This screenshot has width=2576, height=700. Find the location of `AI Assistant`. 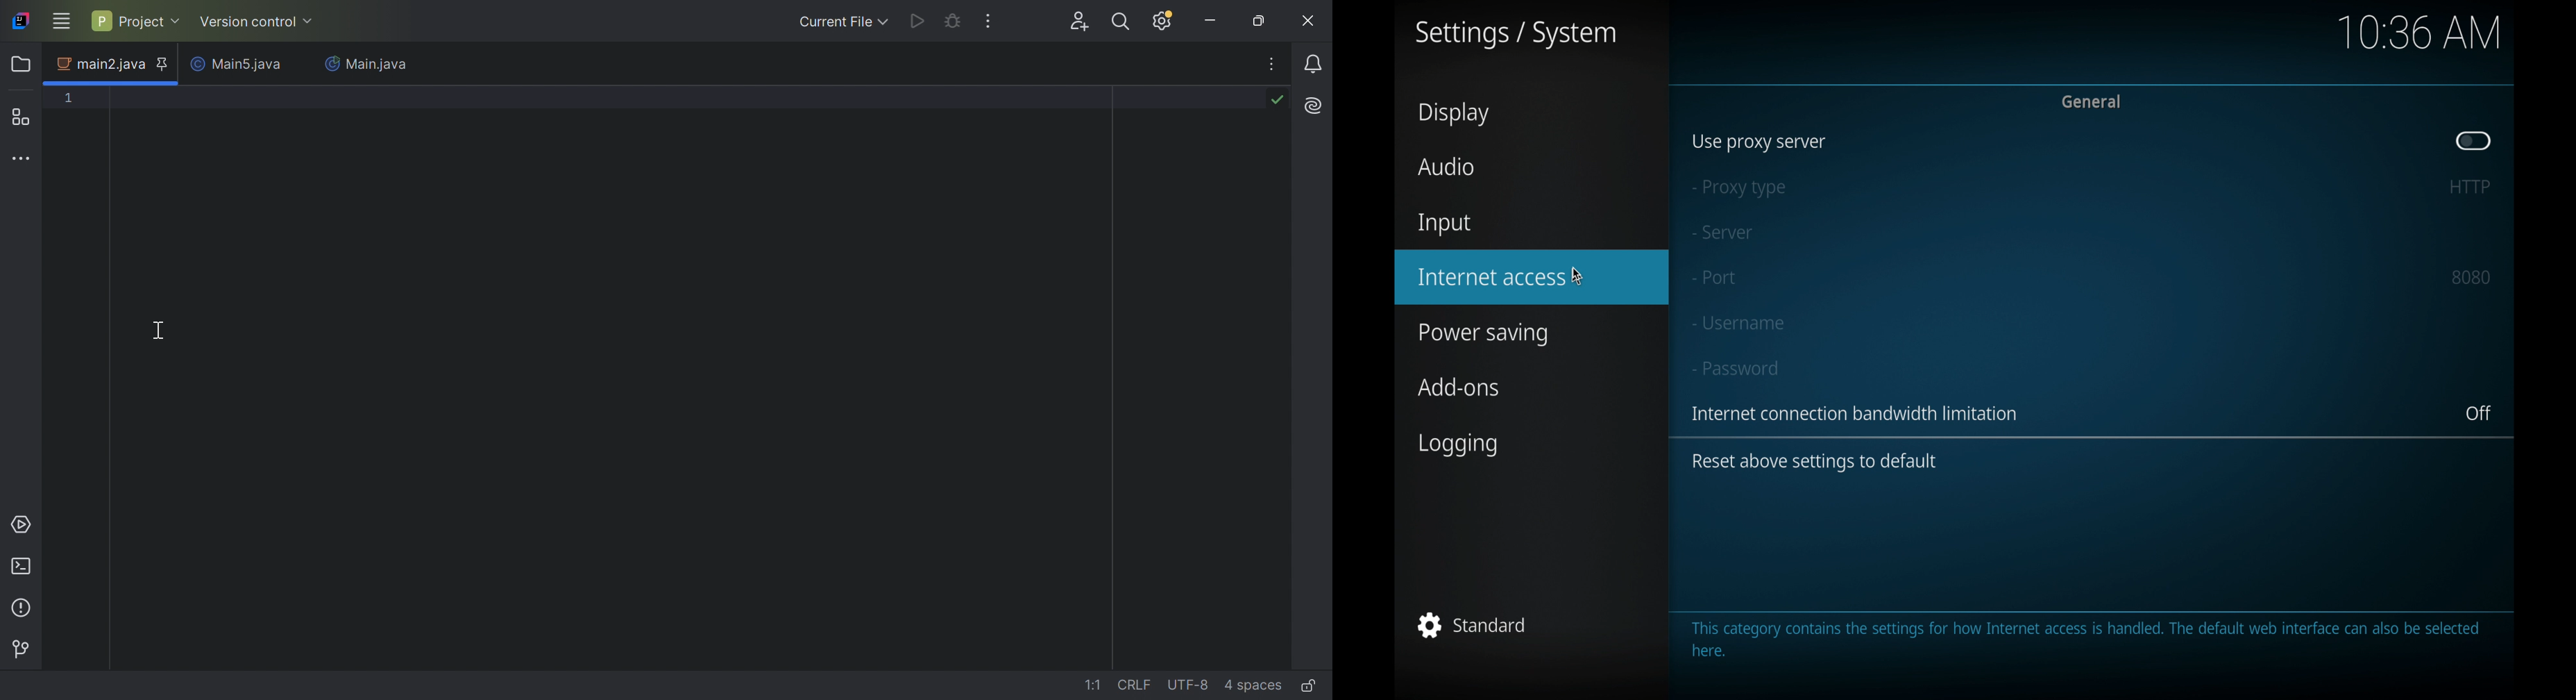

AI Assistant is located at coordinates (1316, 104).